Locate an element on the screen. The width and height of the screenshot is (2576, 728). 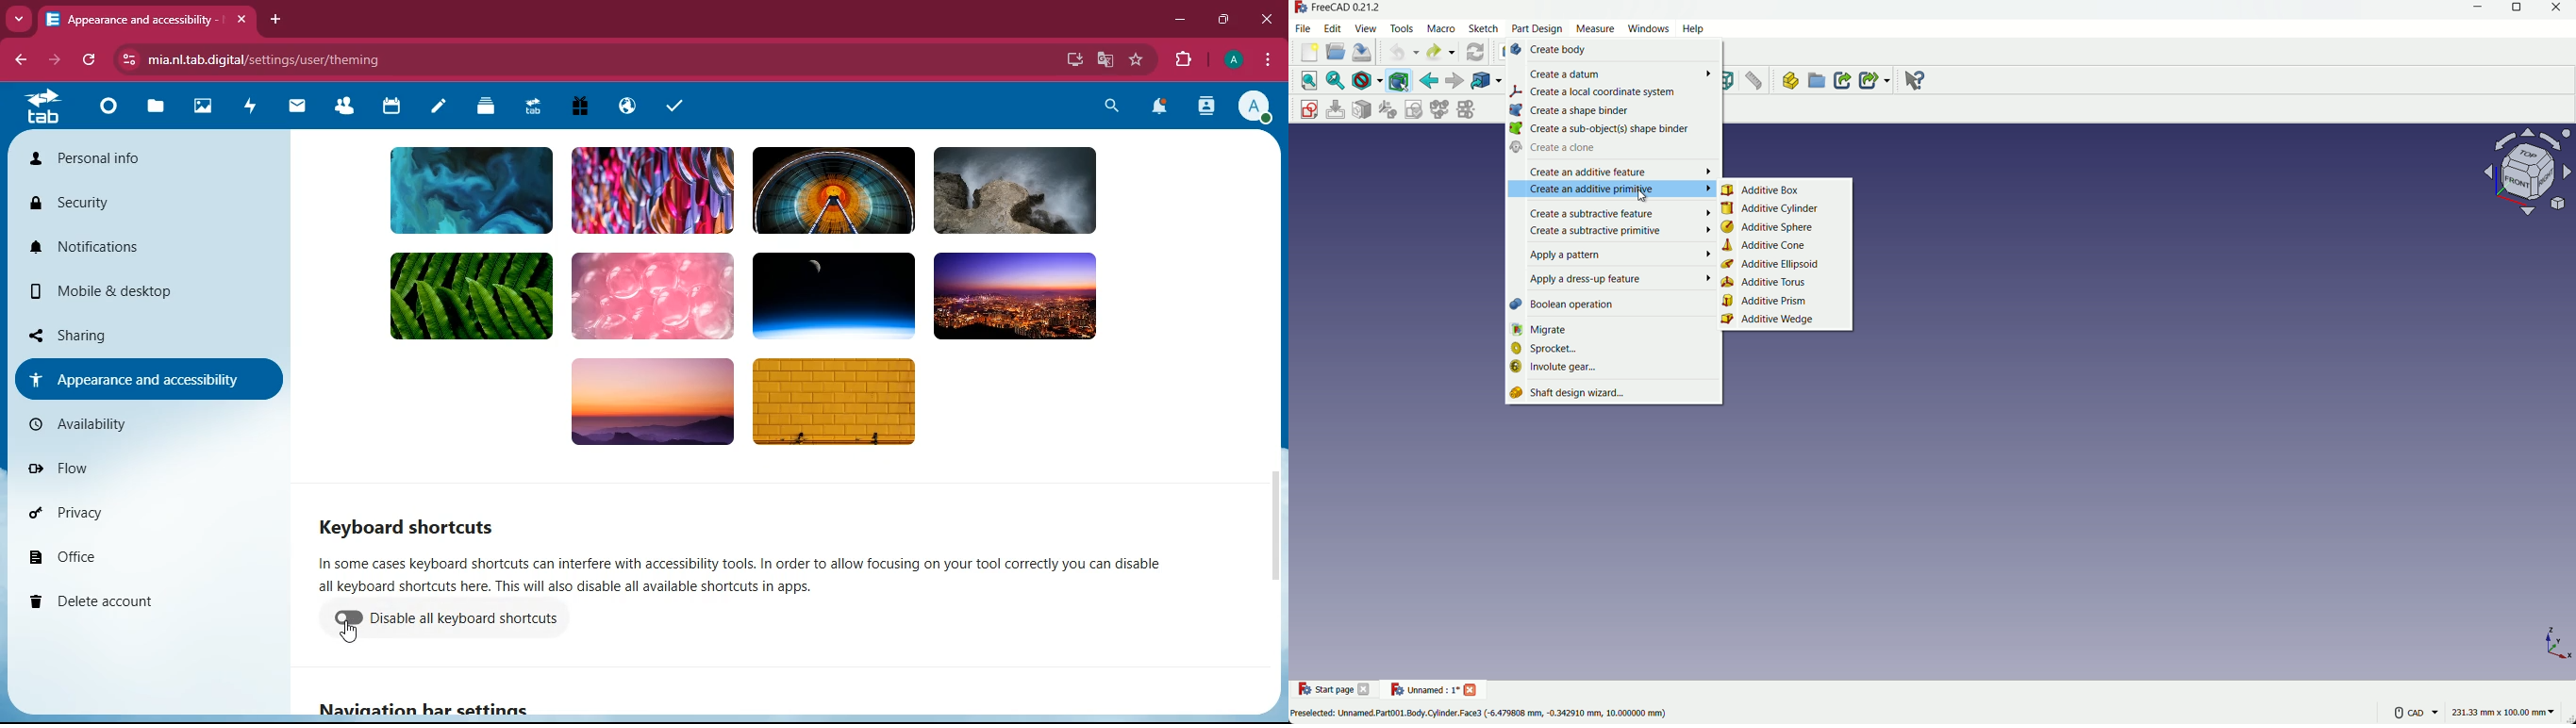
additive cylinder is located at coordinates (1784, 209).